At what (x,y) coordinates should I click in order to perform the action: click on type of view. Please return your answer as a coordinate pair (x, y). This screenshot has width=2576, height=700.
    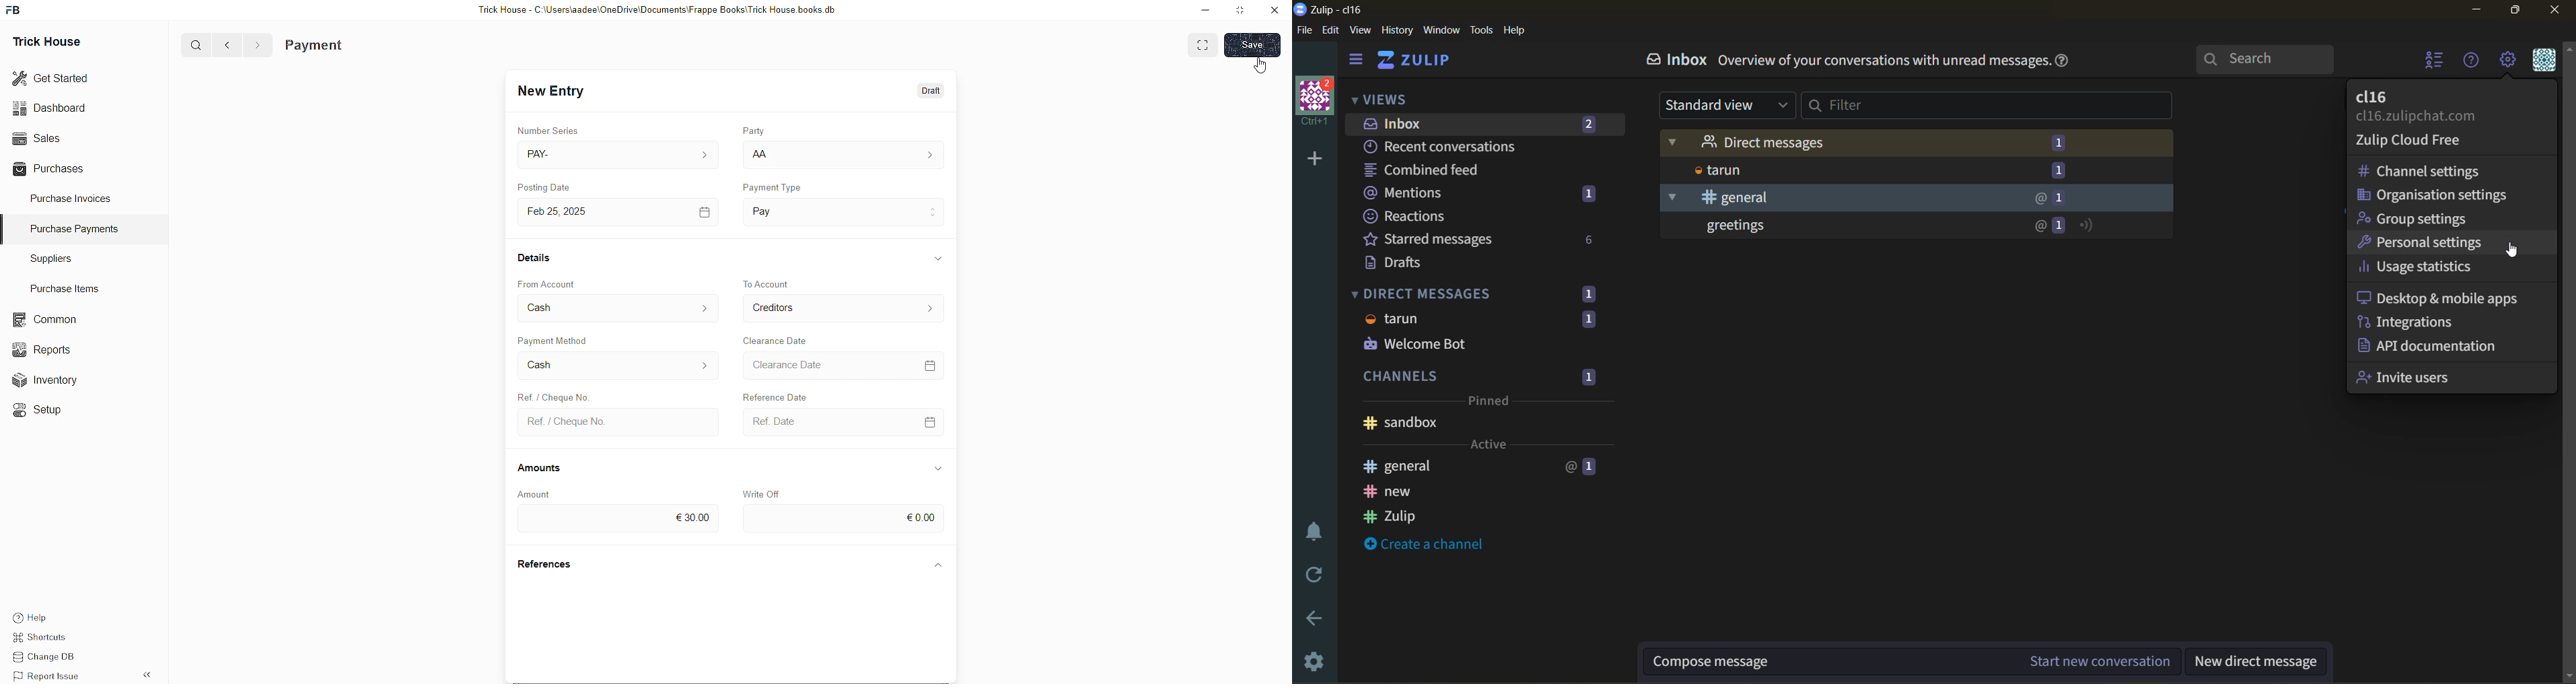
    Looking at the image, I should click on (1730, 106).